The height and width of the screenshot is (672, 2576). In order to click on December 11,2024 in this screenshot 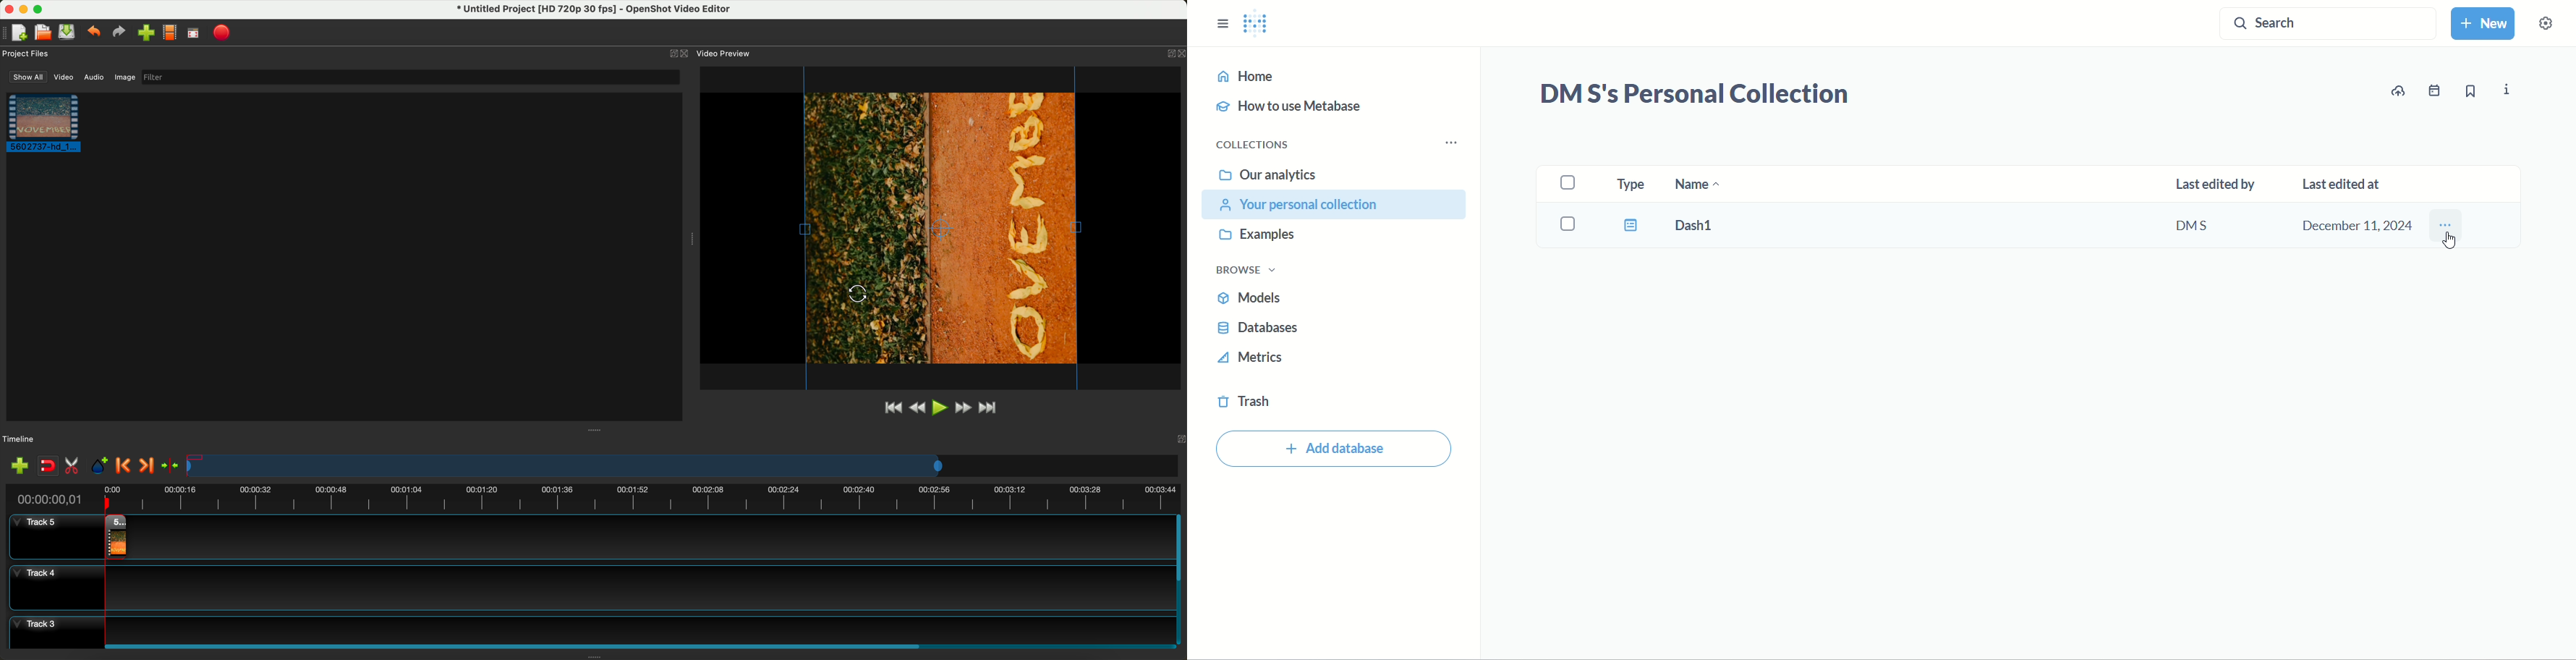, I will do `click(2355, 224)`.